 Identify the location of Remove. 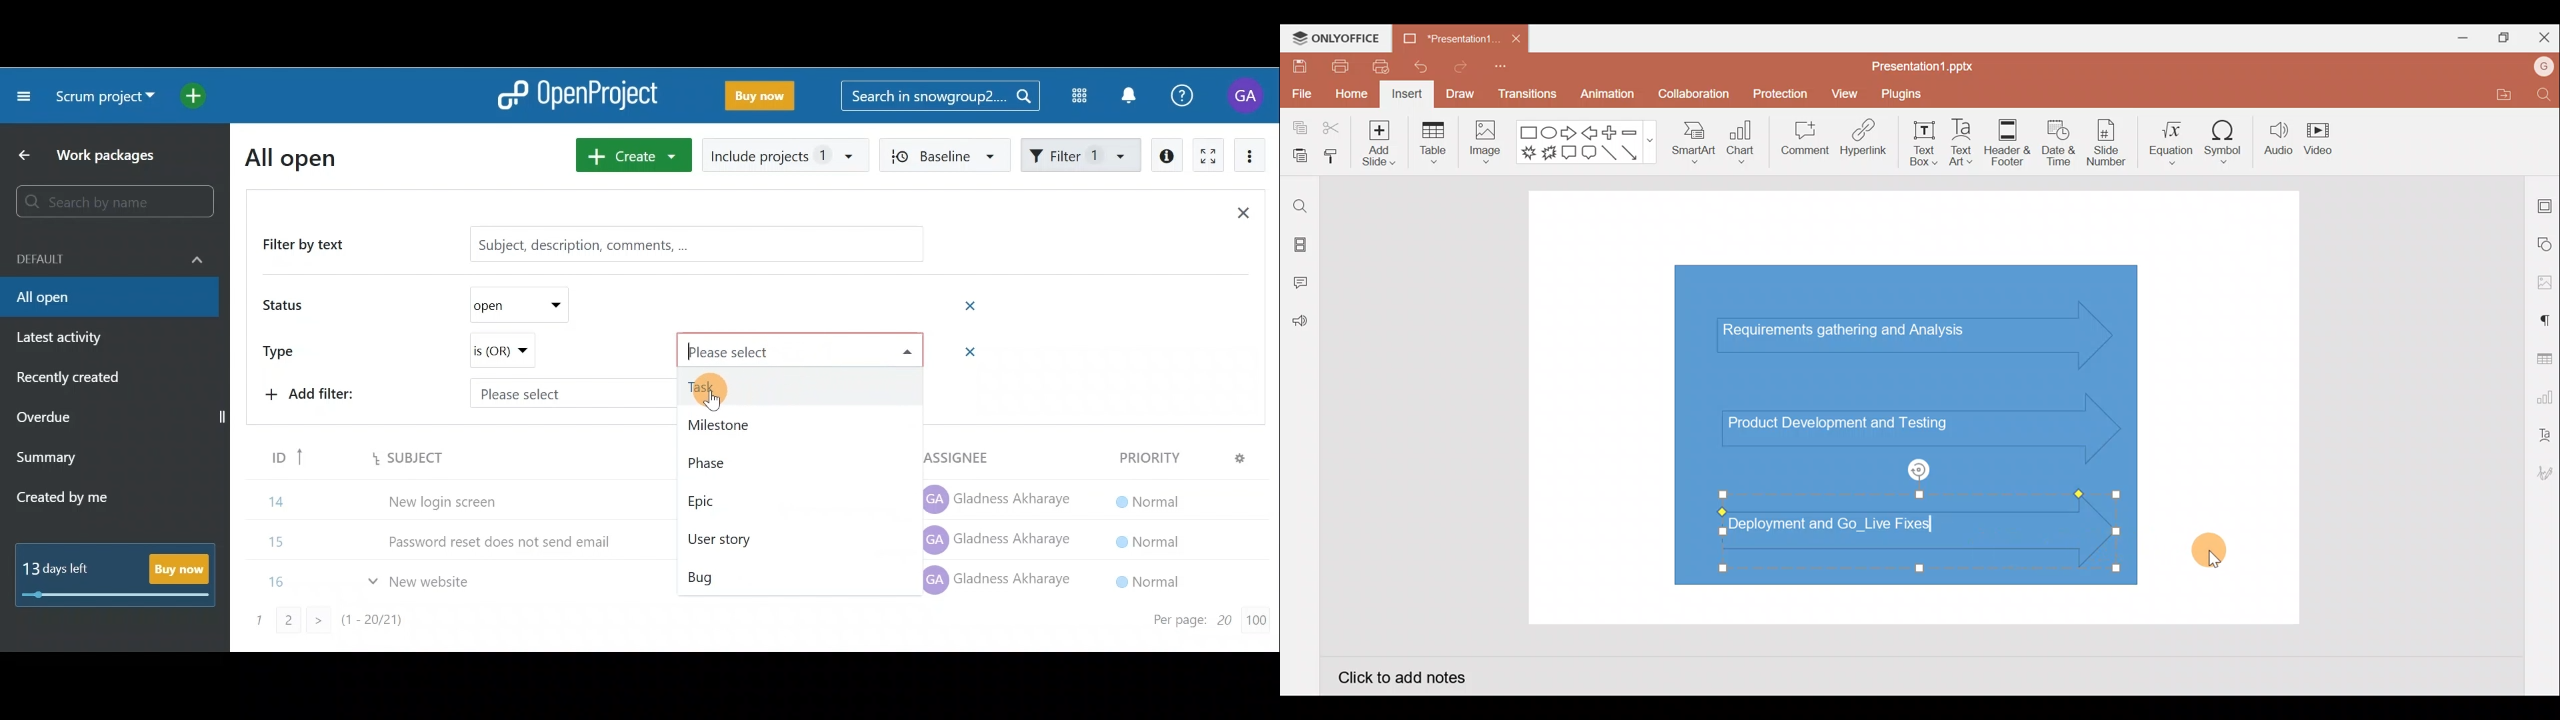
(963, 353).